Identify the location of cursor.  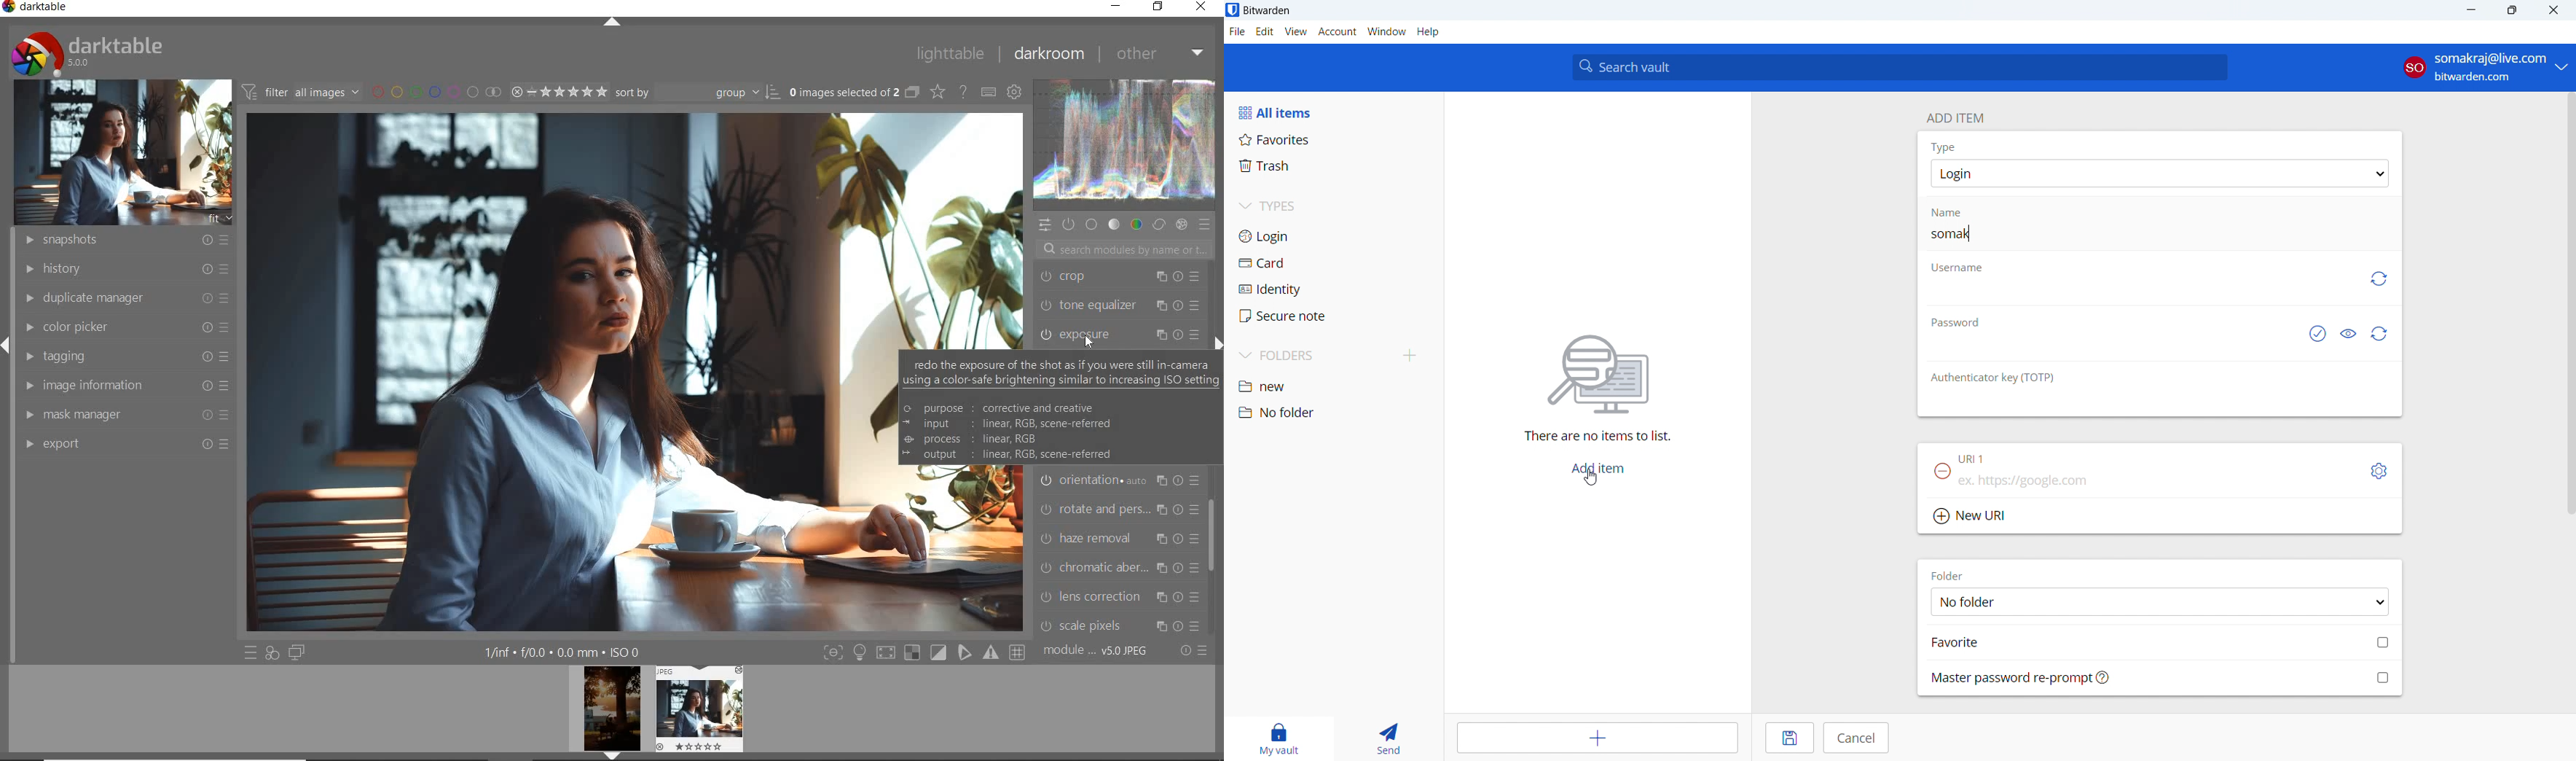
(1593, 478).